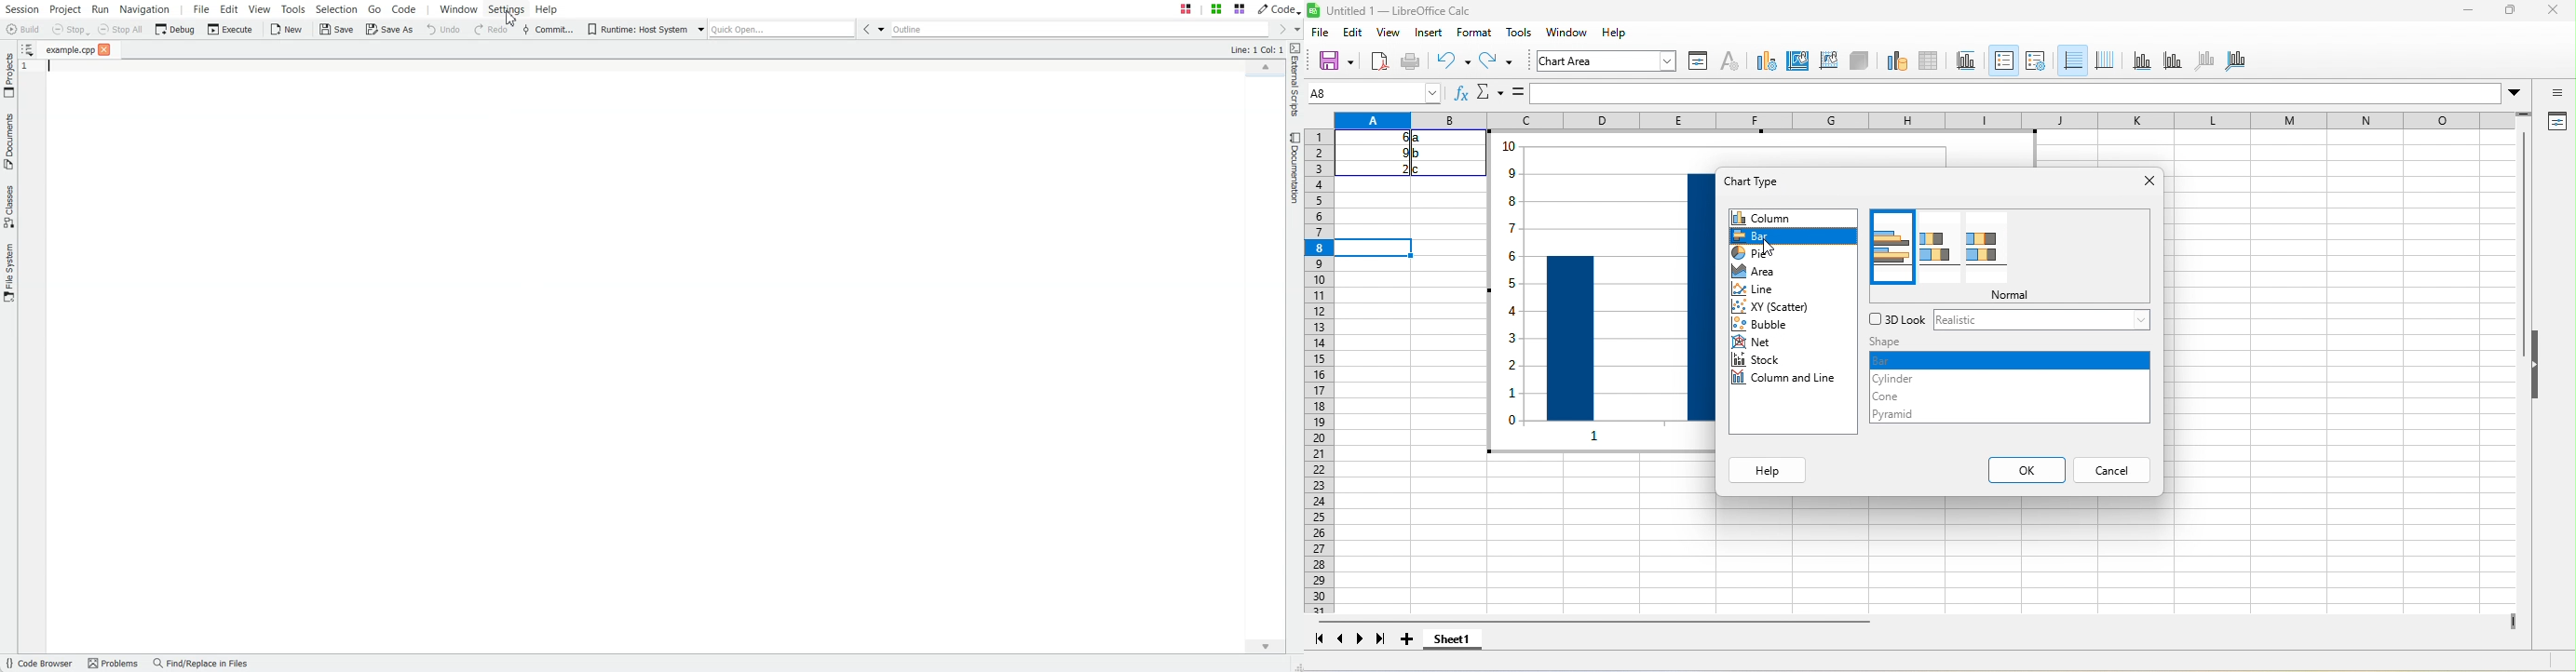  I want to click on chart wall, so click(1827, 60).